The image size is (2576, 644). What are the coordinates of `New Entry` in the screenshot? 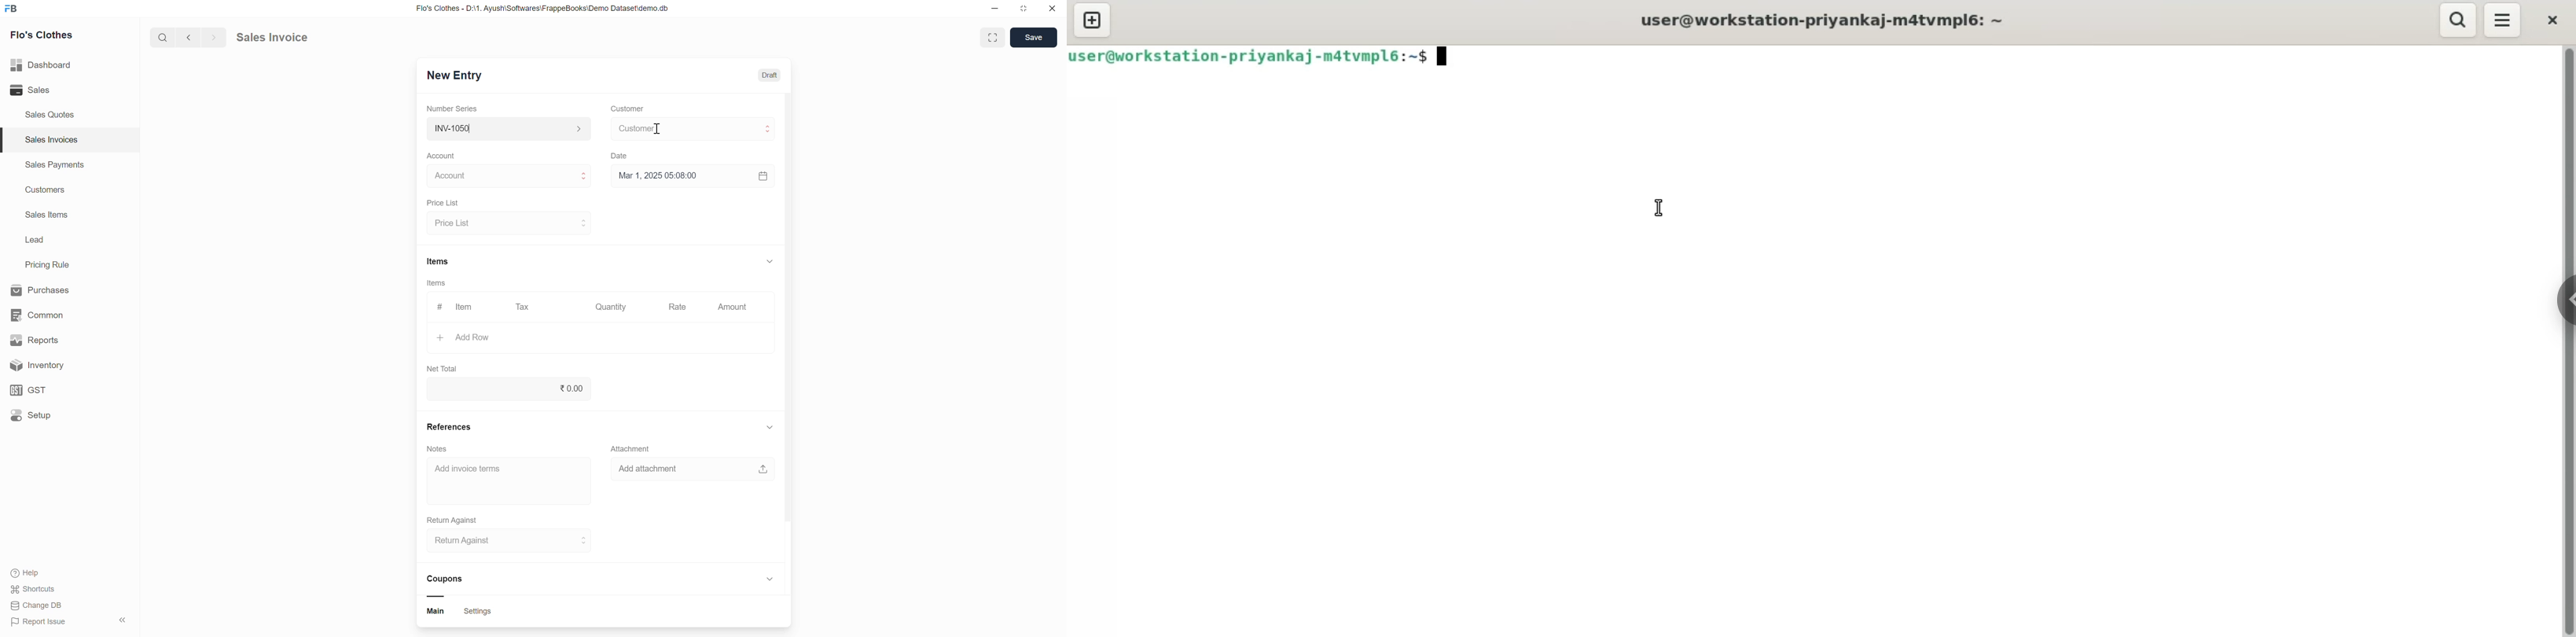 It's located at (461, 76).